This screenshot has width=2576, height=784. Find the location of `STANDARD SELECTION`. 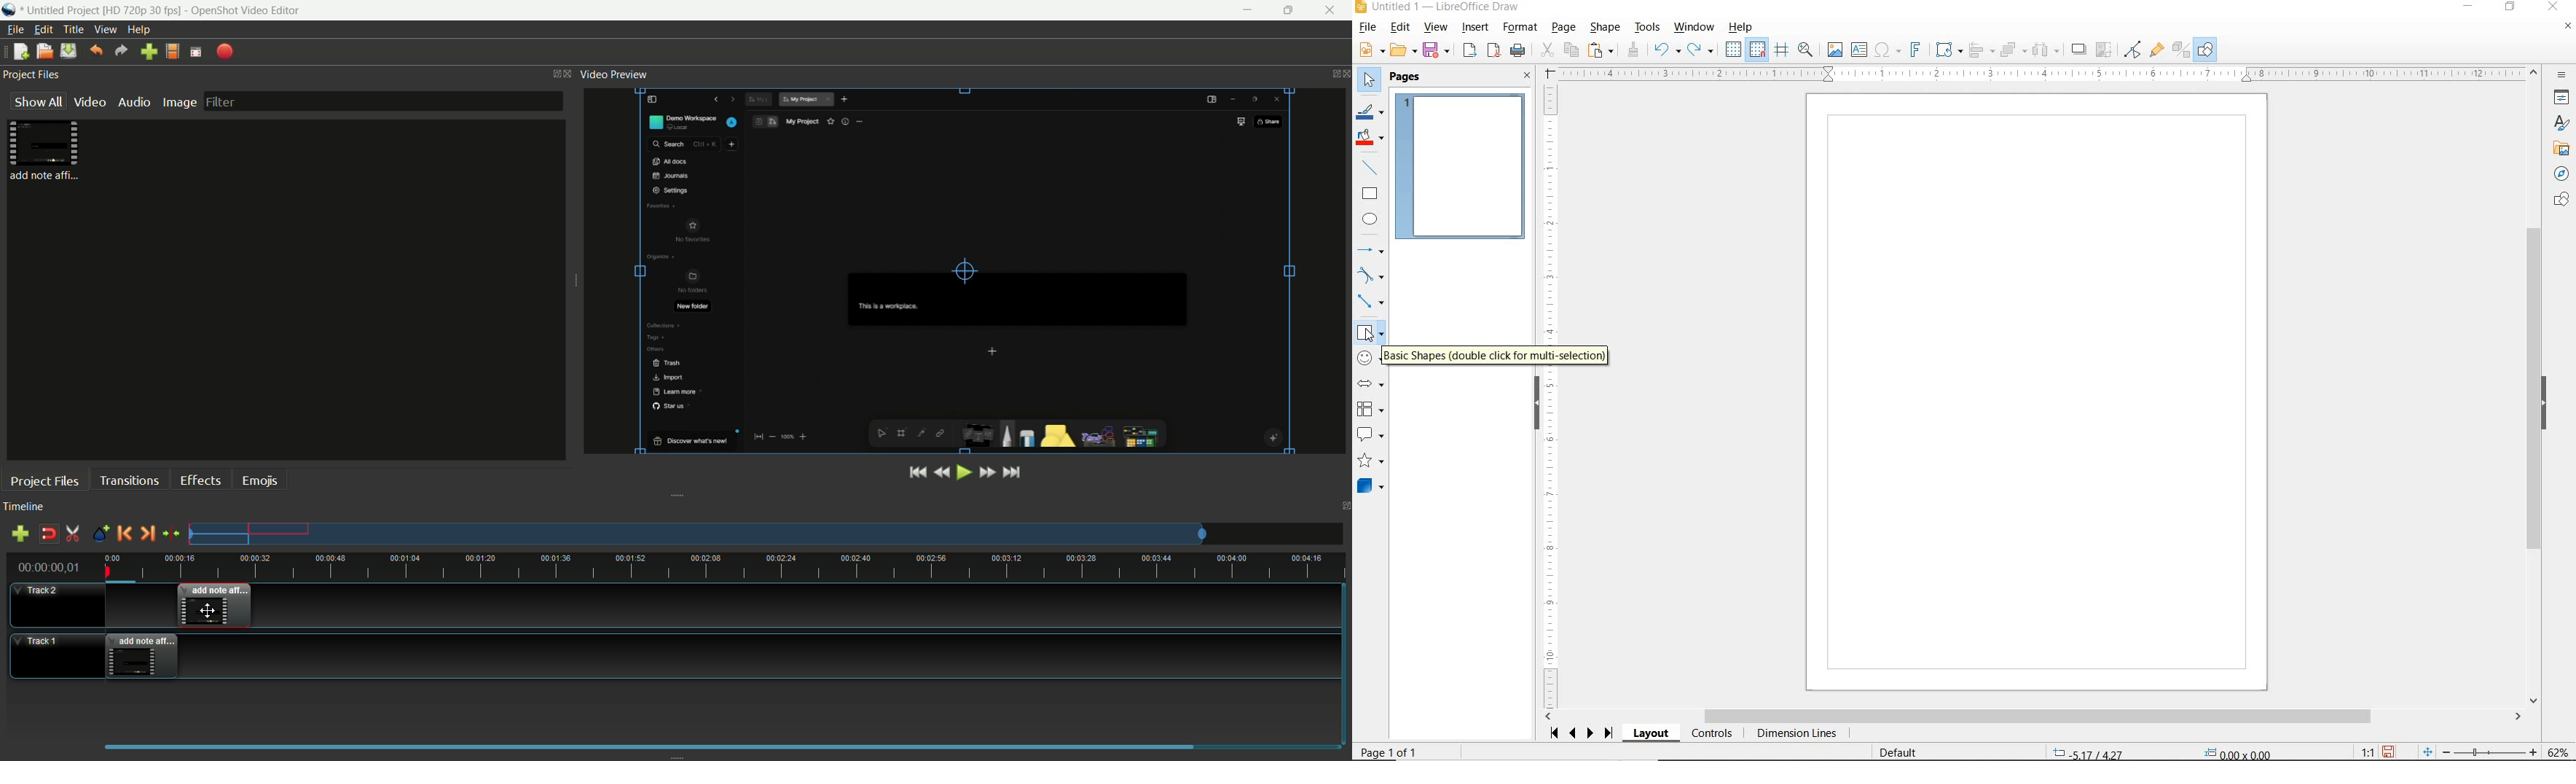

STANDARD SELECTION is located at coordinates (2164, 750).